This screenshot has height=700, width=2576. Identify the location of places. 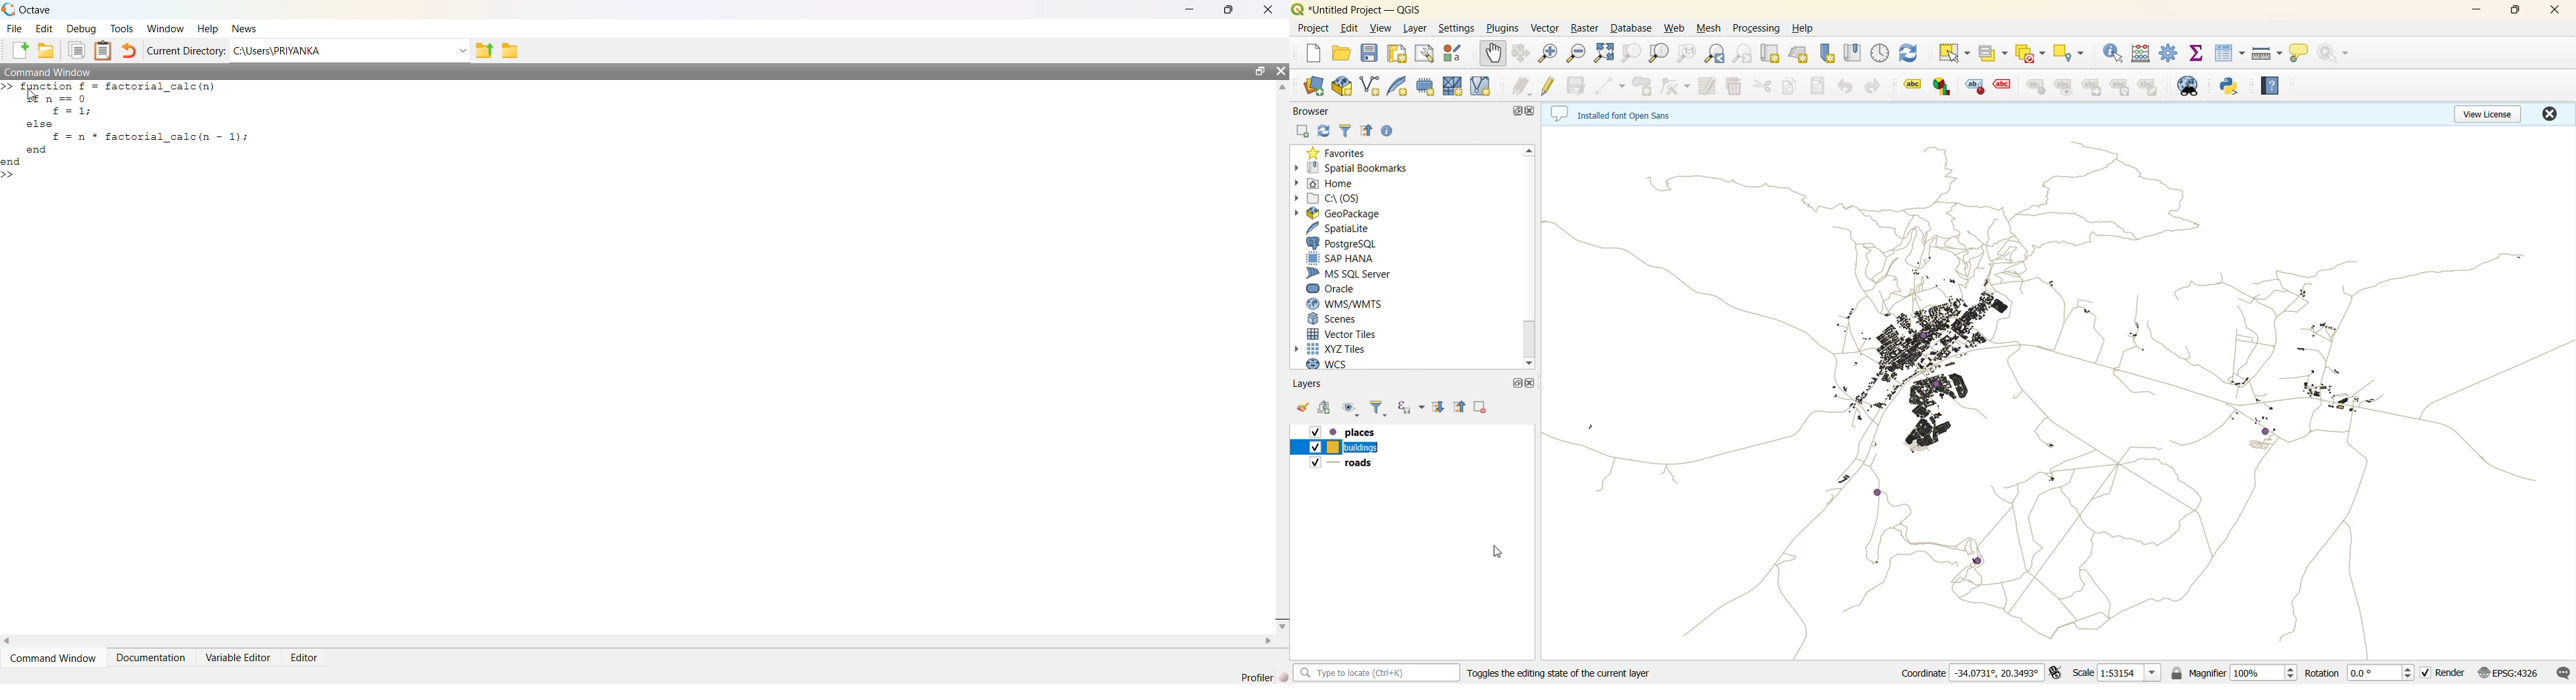
(1349, 431).